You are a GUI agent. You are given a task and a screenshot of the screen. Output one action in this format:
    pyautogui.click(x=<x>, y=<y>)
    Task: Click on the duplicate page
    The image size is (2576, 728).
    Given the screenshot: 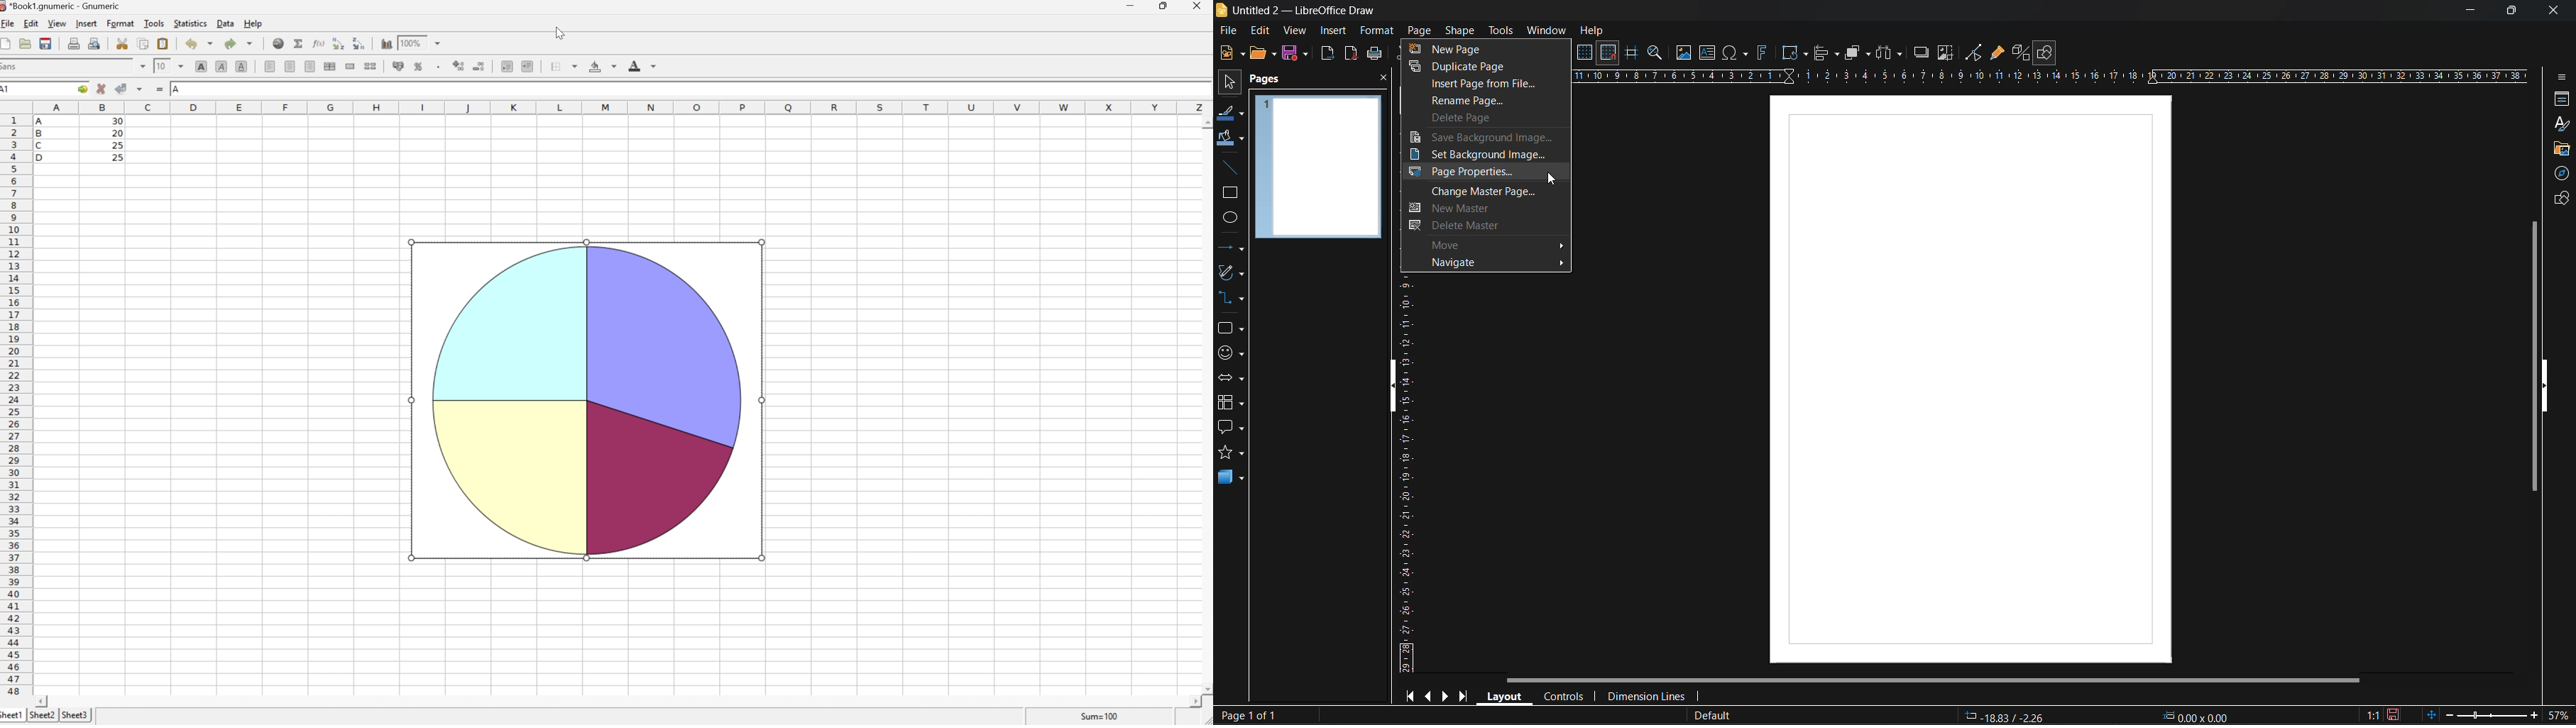 What is the action you would take?
    pyautogui.click(x=1456, y=67)
    